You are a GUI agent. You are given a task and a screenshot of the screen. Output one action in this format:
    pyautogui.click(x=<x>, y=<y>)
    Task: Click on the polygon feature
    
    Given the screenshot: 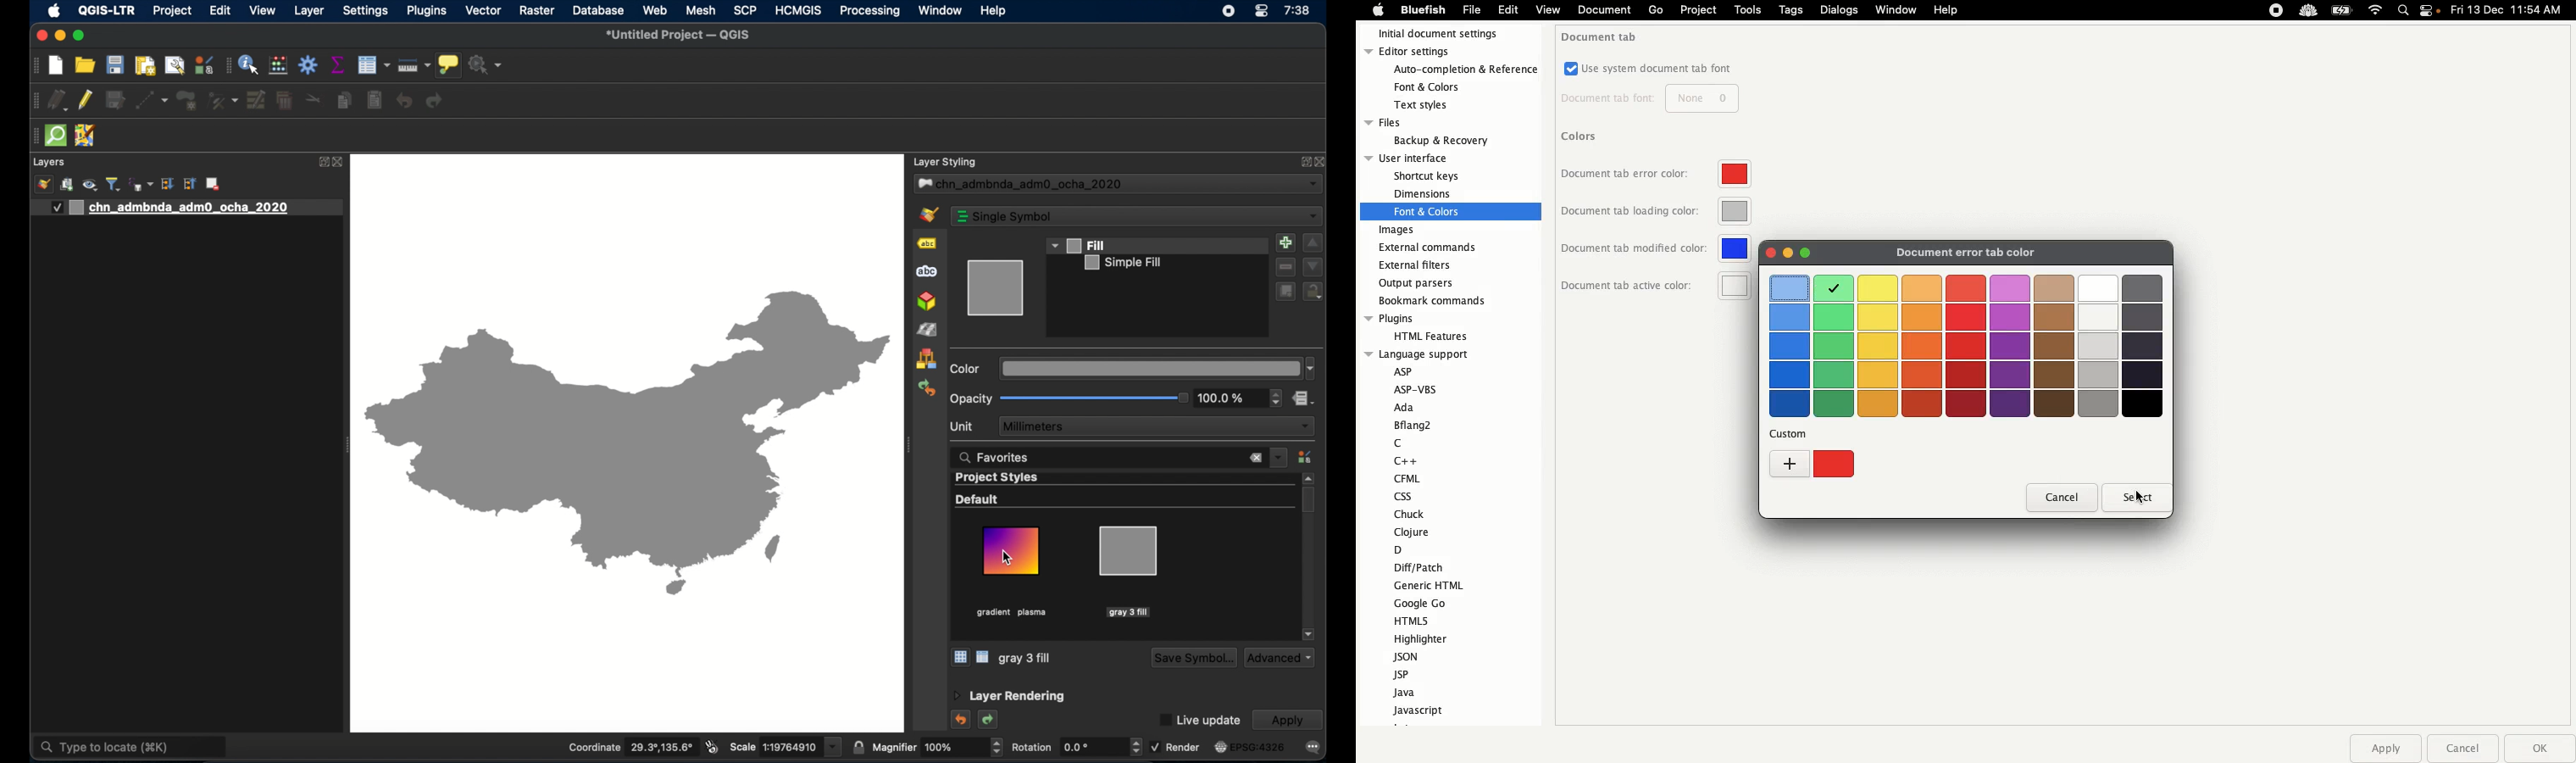 What is the action you would take?
    pyautogui.click(x=187, y=100)
    